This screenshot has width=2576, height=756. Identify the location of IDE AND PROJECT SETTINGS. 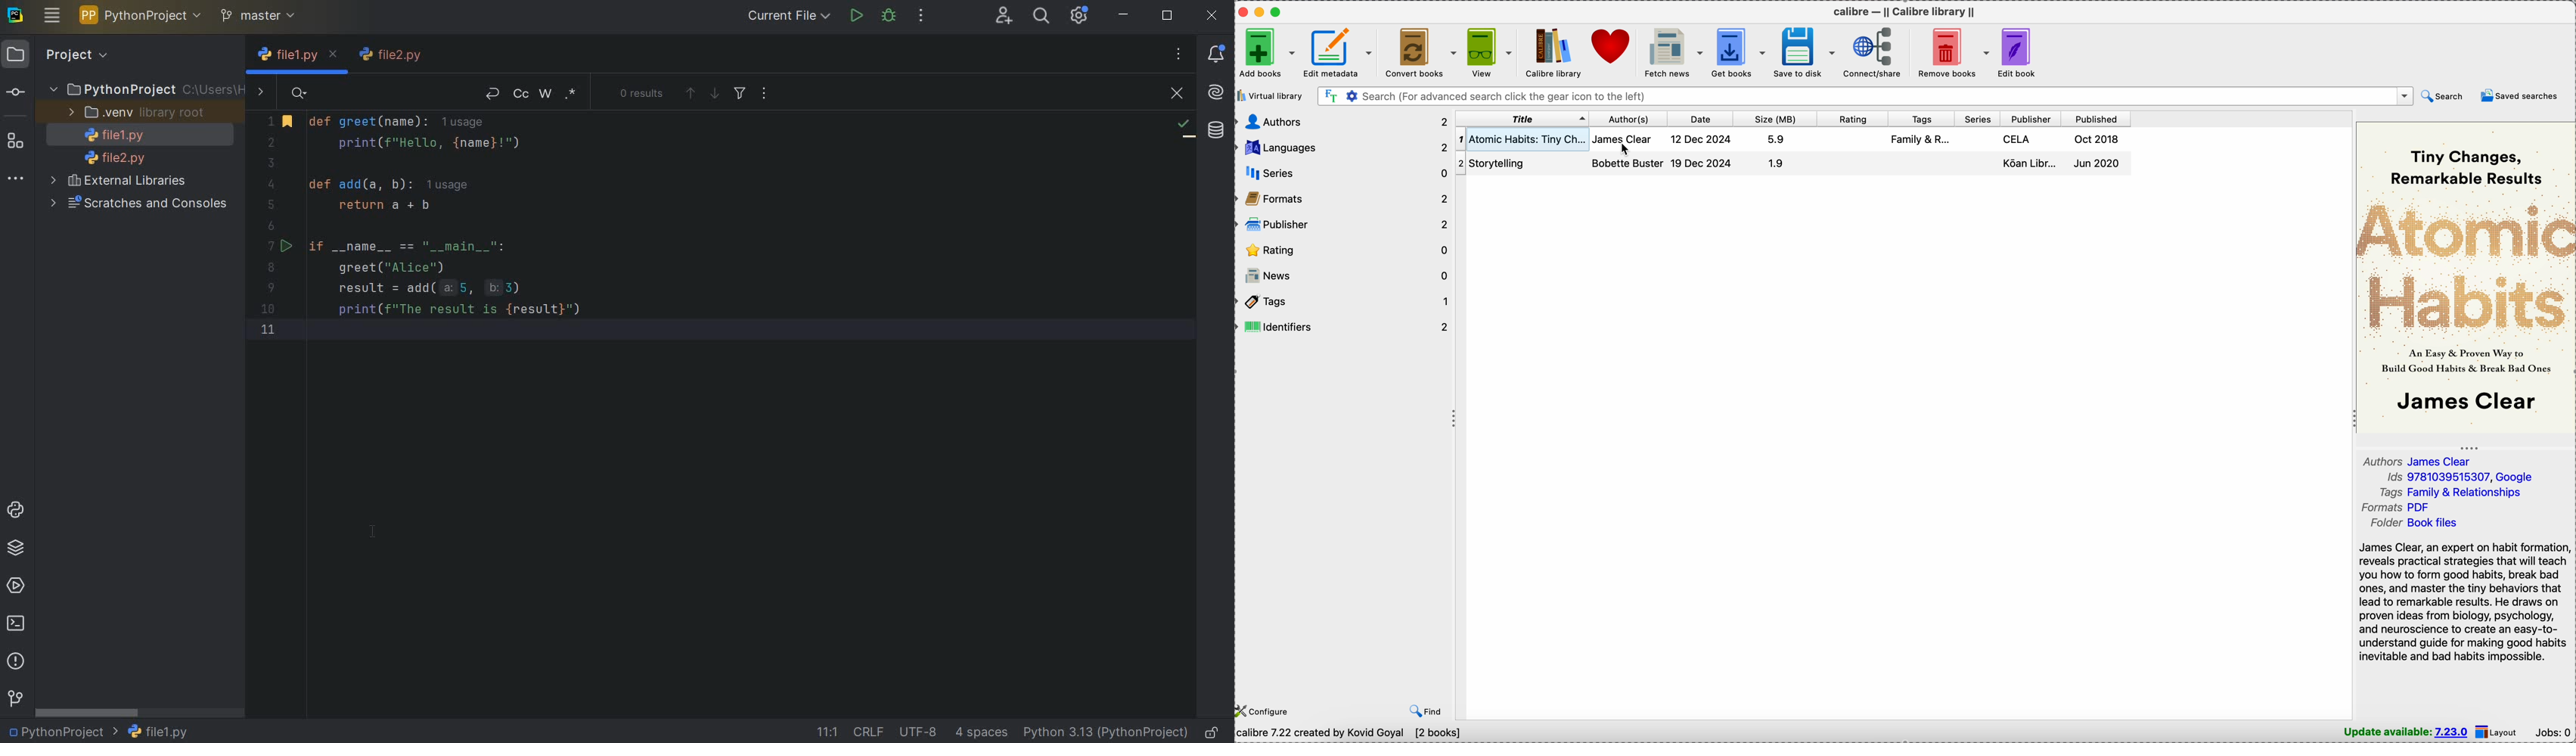
(1081, 17).